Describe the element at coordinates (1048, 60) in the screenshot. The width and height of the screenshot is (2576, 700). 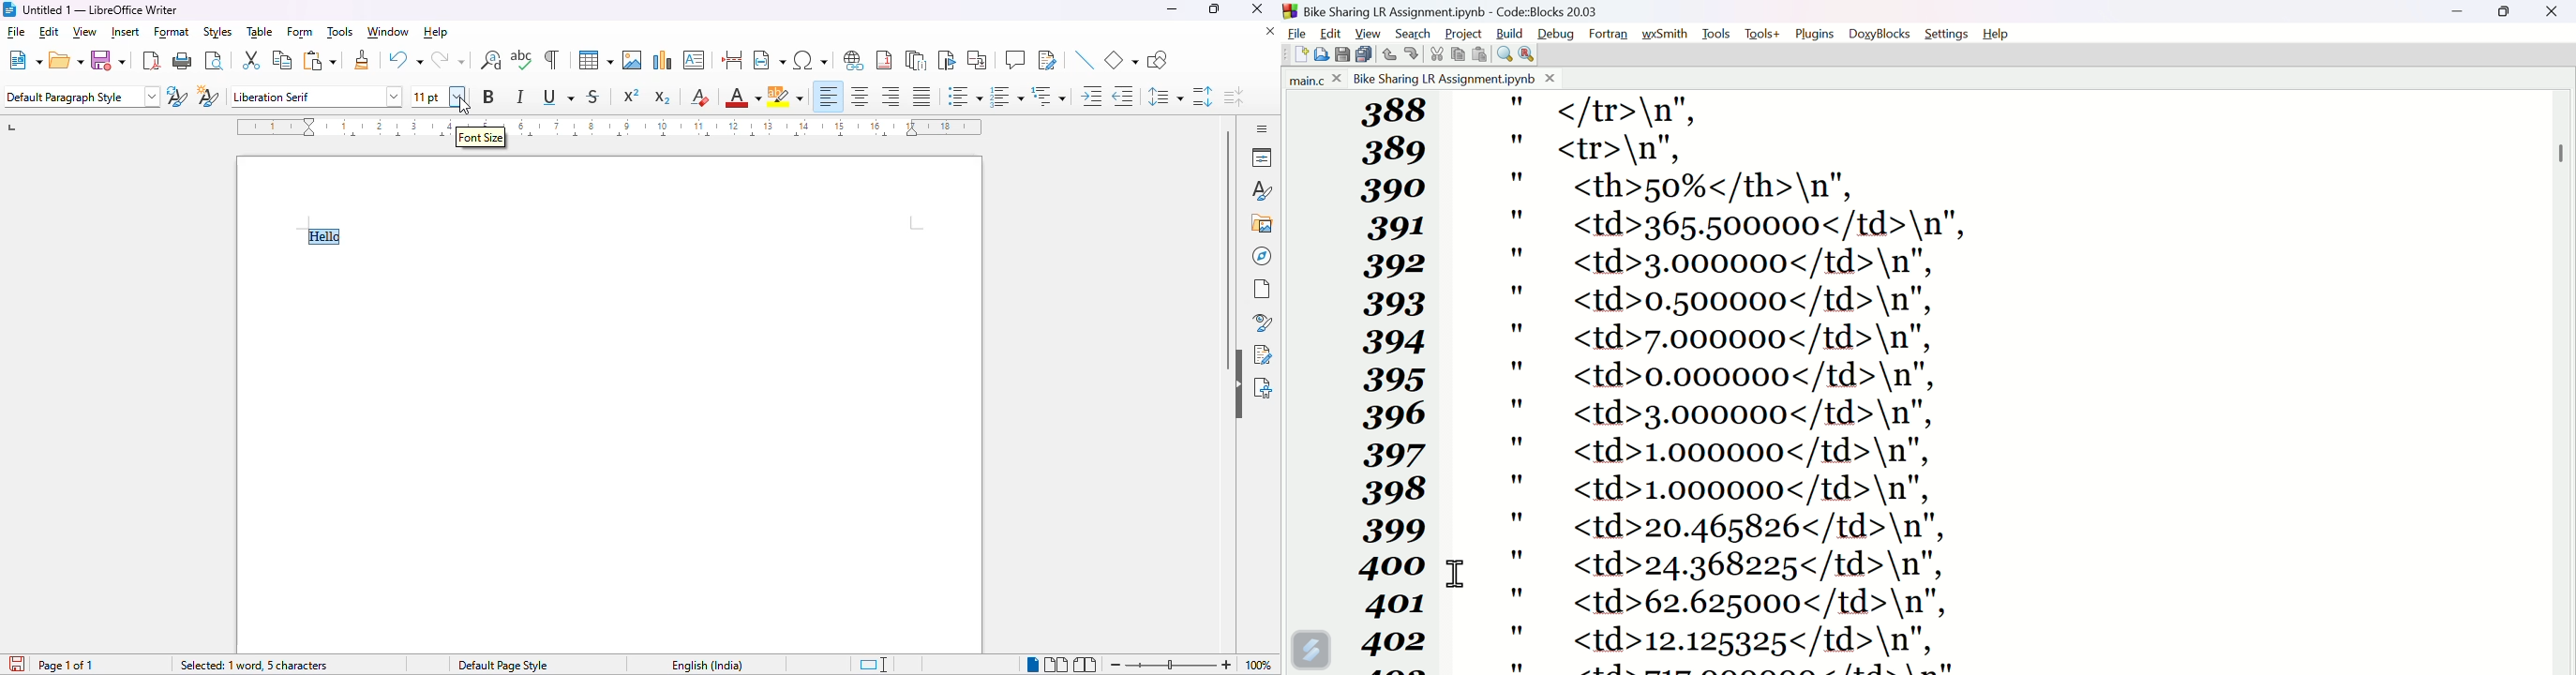
I see `show track changes functions` at that location.